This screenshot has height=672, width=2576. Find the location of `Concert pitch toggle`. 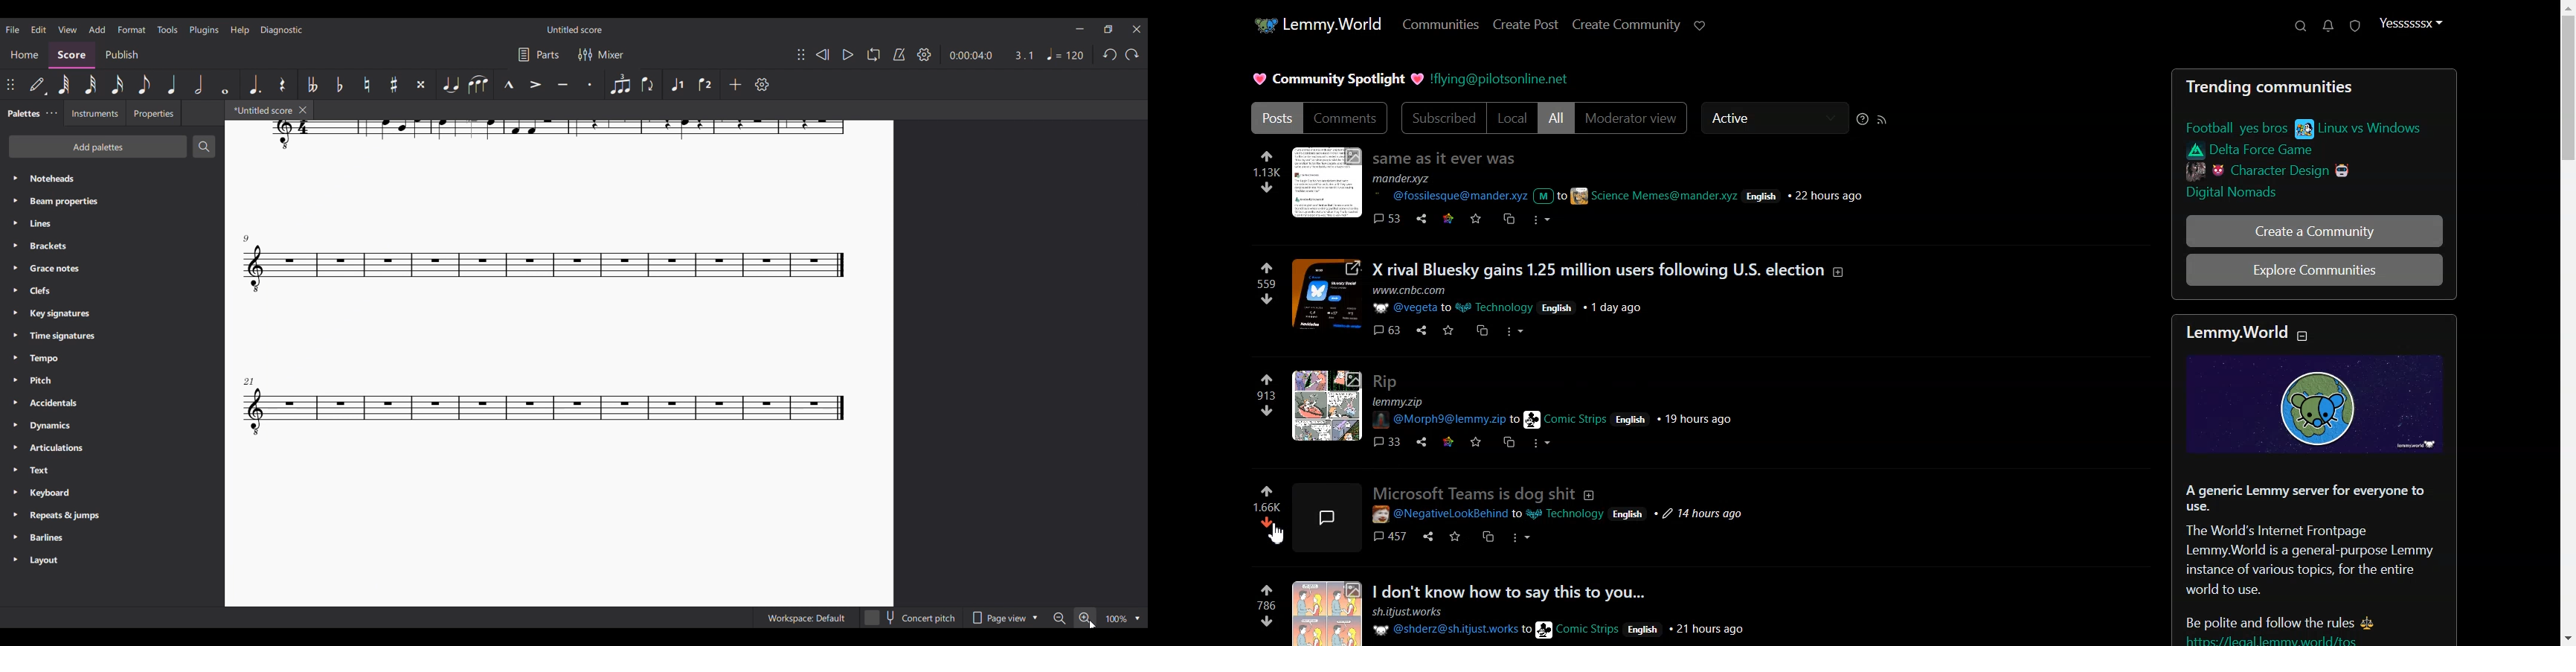

Concert pitch toggle is located at coordinates (911, 618).